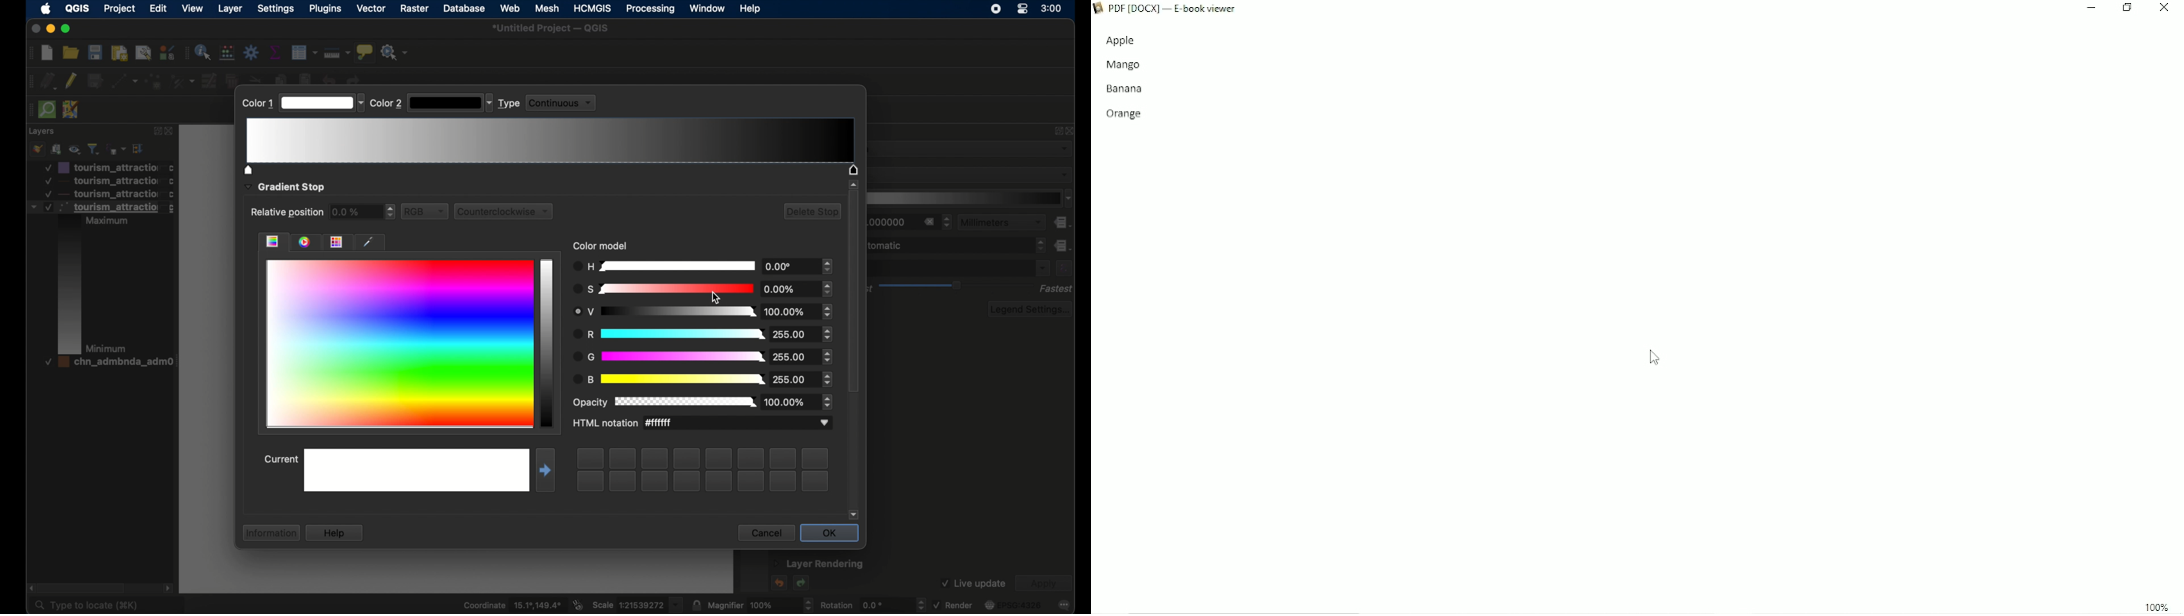  Describe the element at coordinates (703, 401) in the screenshot. I see `opacity` at that location.